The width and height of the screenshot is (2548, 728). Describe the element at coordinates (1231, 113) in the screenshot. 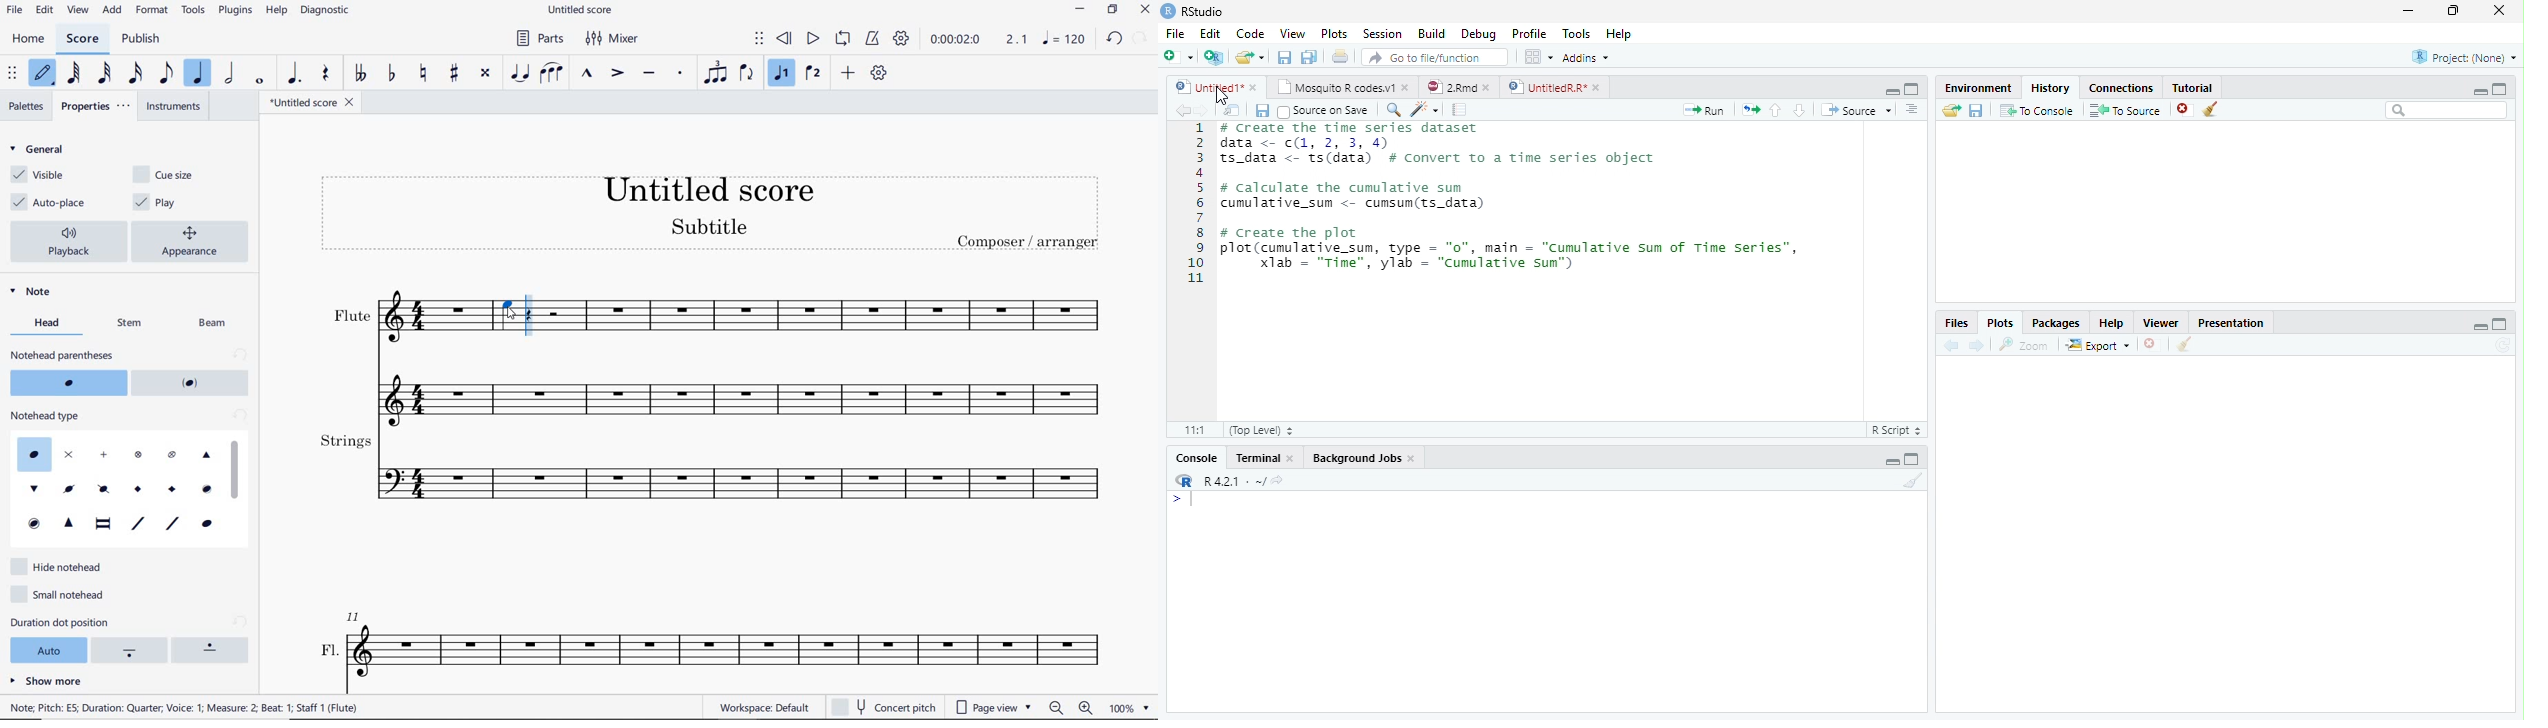

I see `Show in new window` at that location.